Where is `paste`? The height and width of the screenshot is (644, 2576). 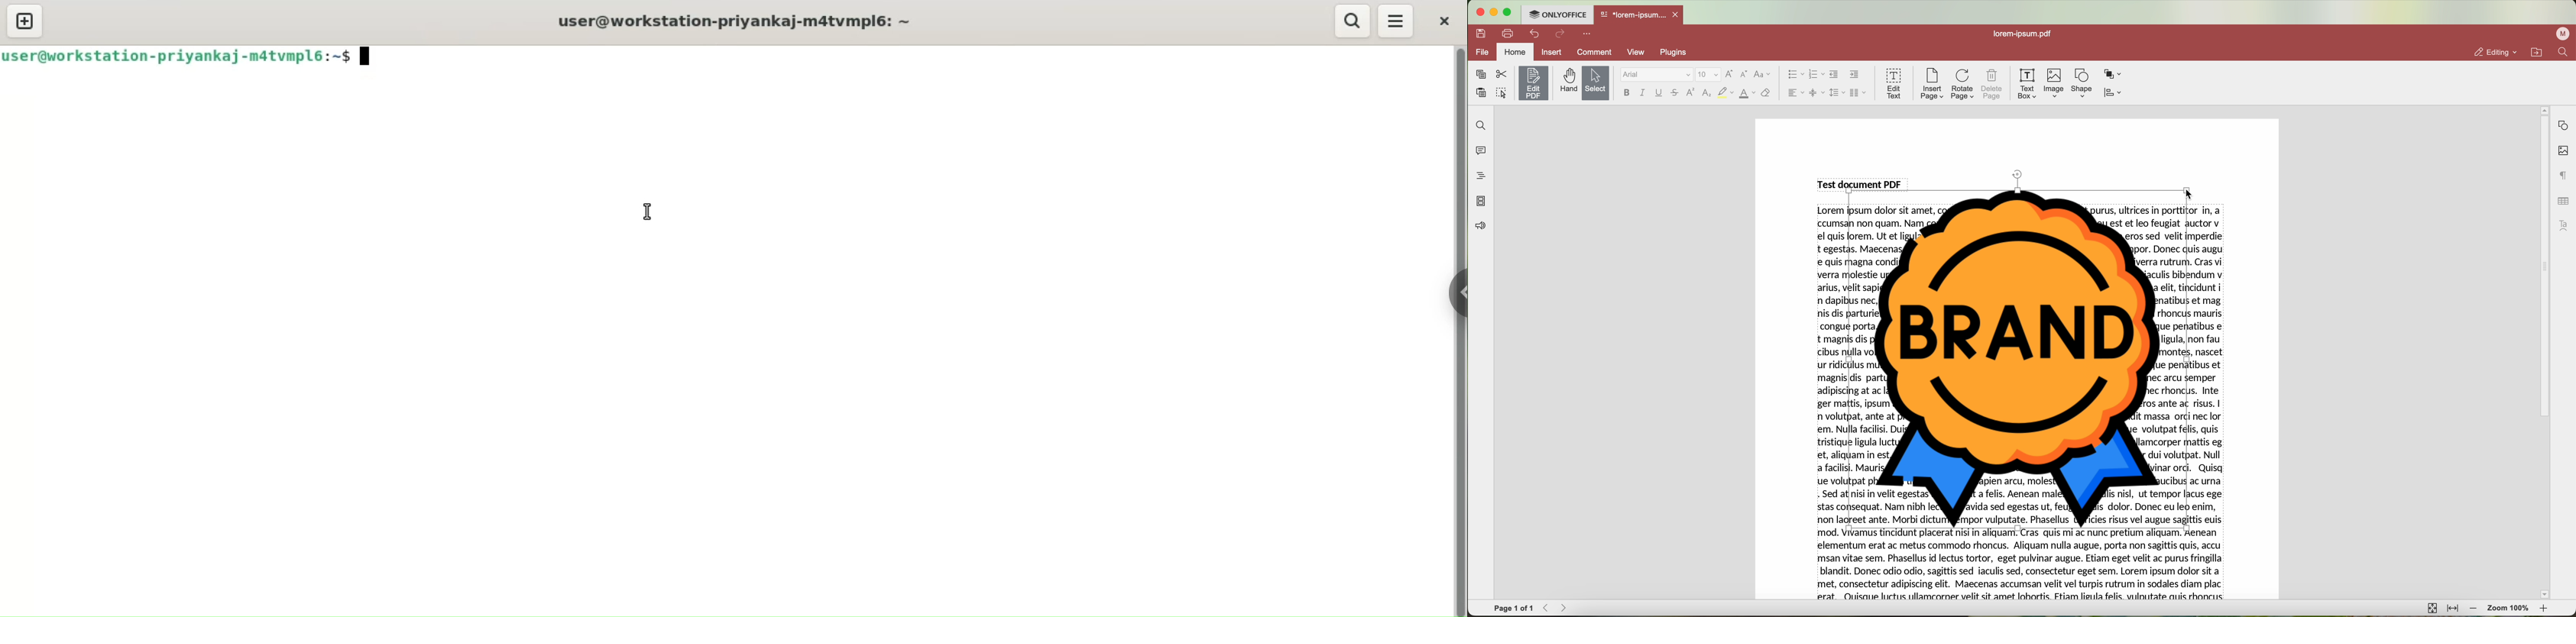 paste is located at coordinates (1481, 93).